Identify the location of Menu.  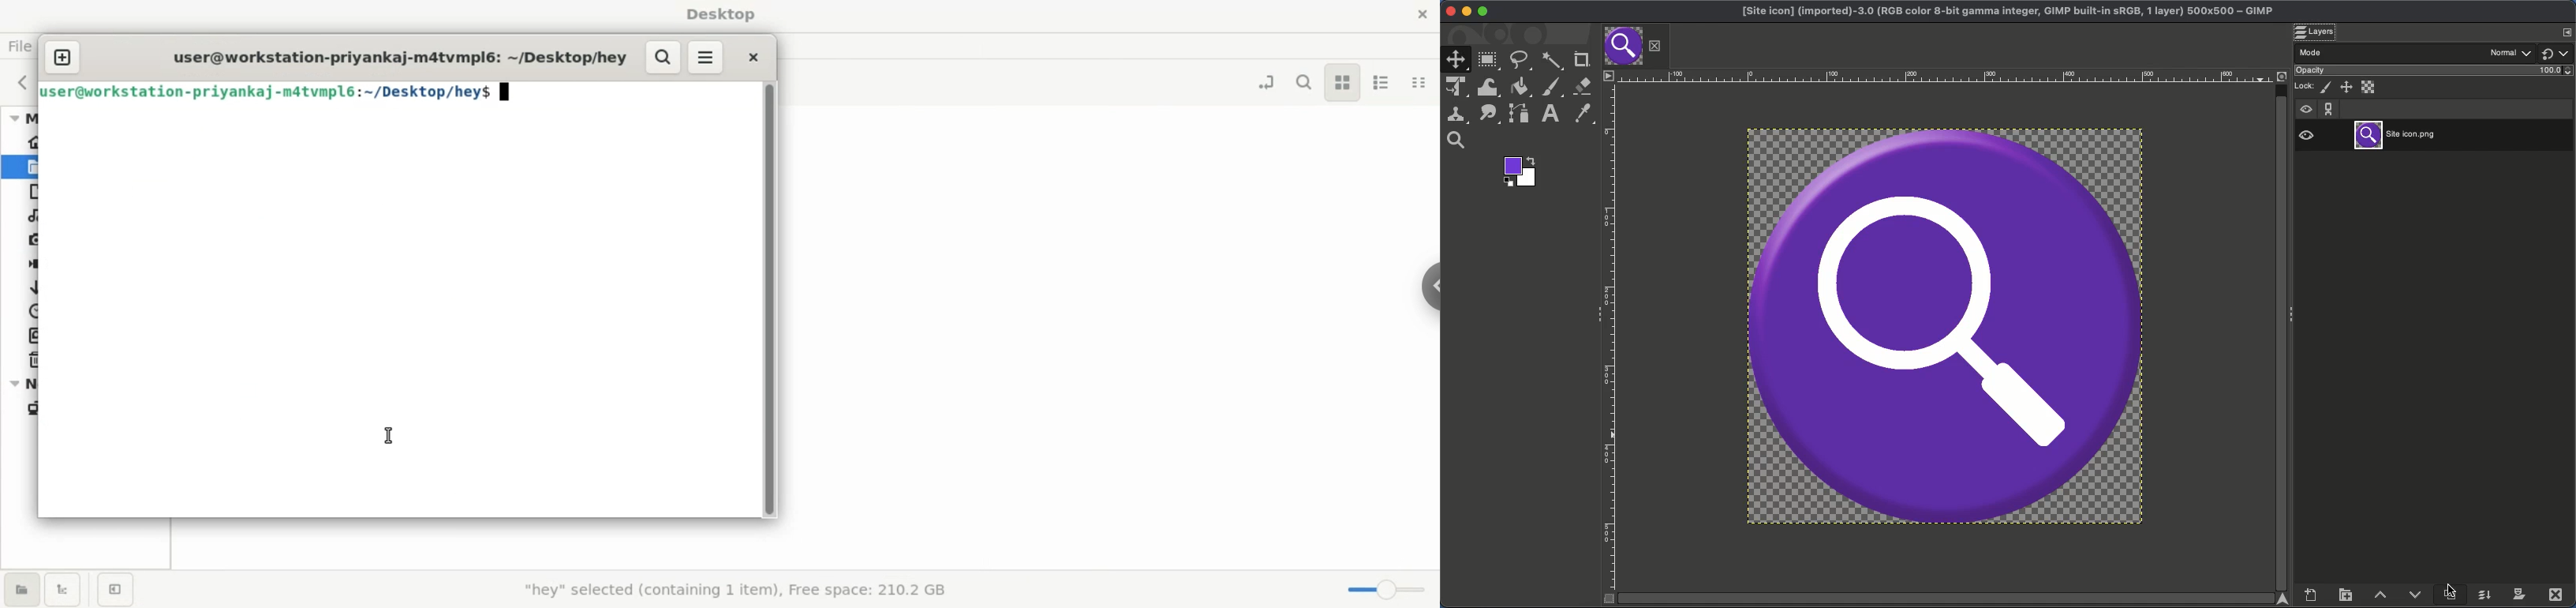
(2567, 32).